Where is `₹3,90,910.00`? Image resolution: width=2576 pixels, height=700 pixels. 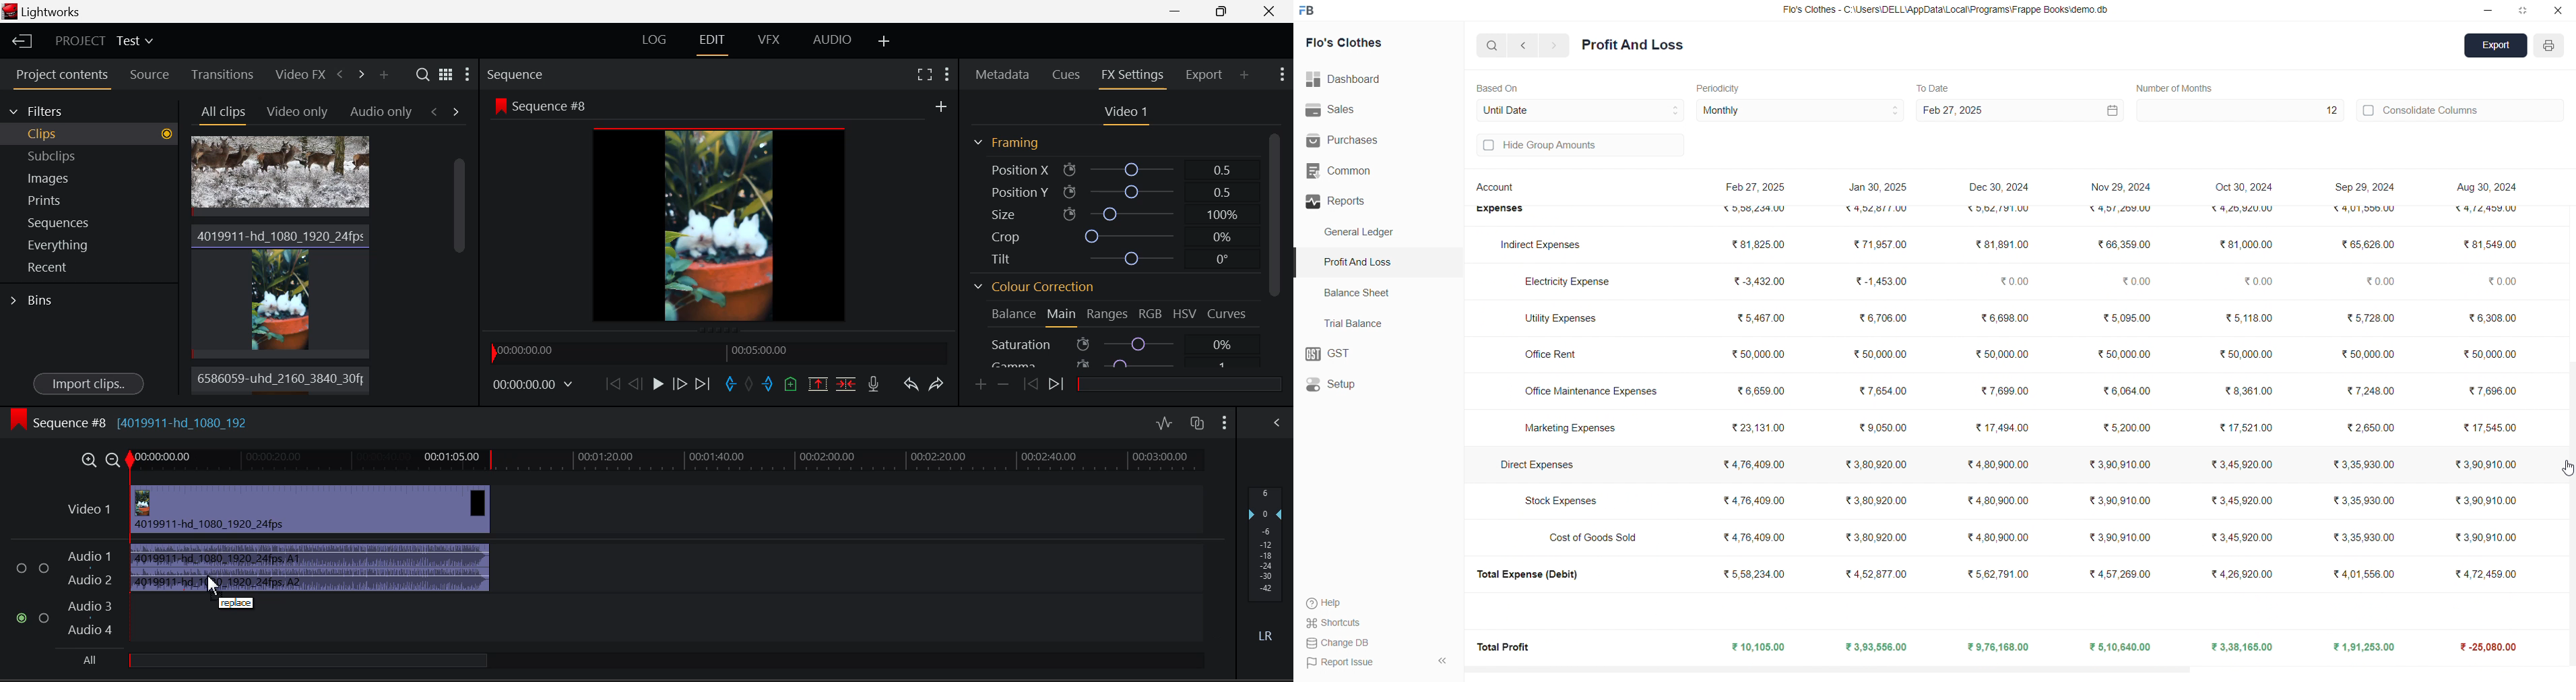 ₹3,90,910.00 is located at coordinates (2486, 466).